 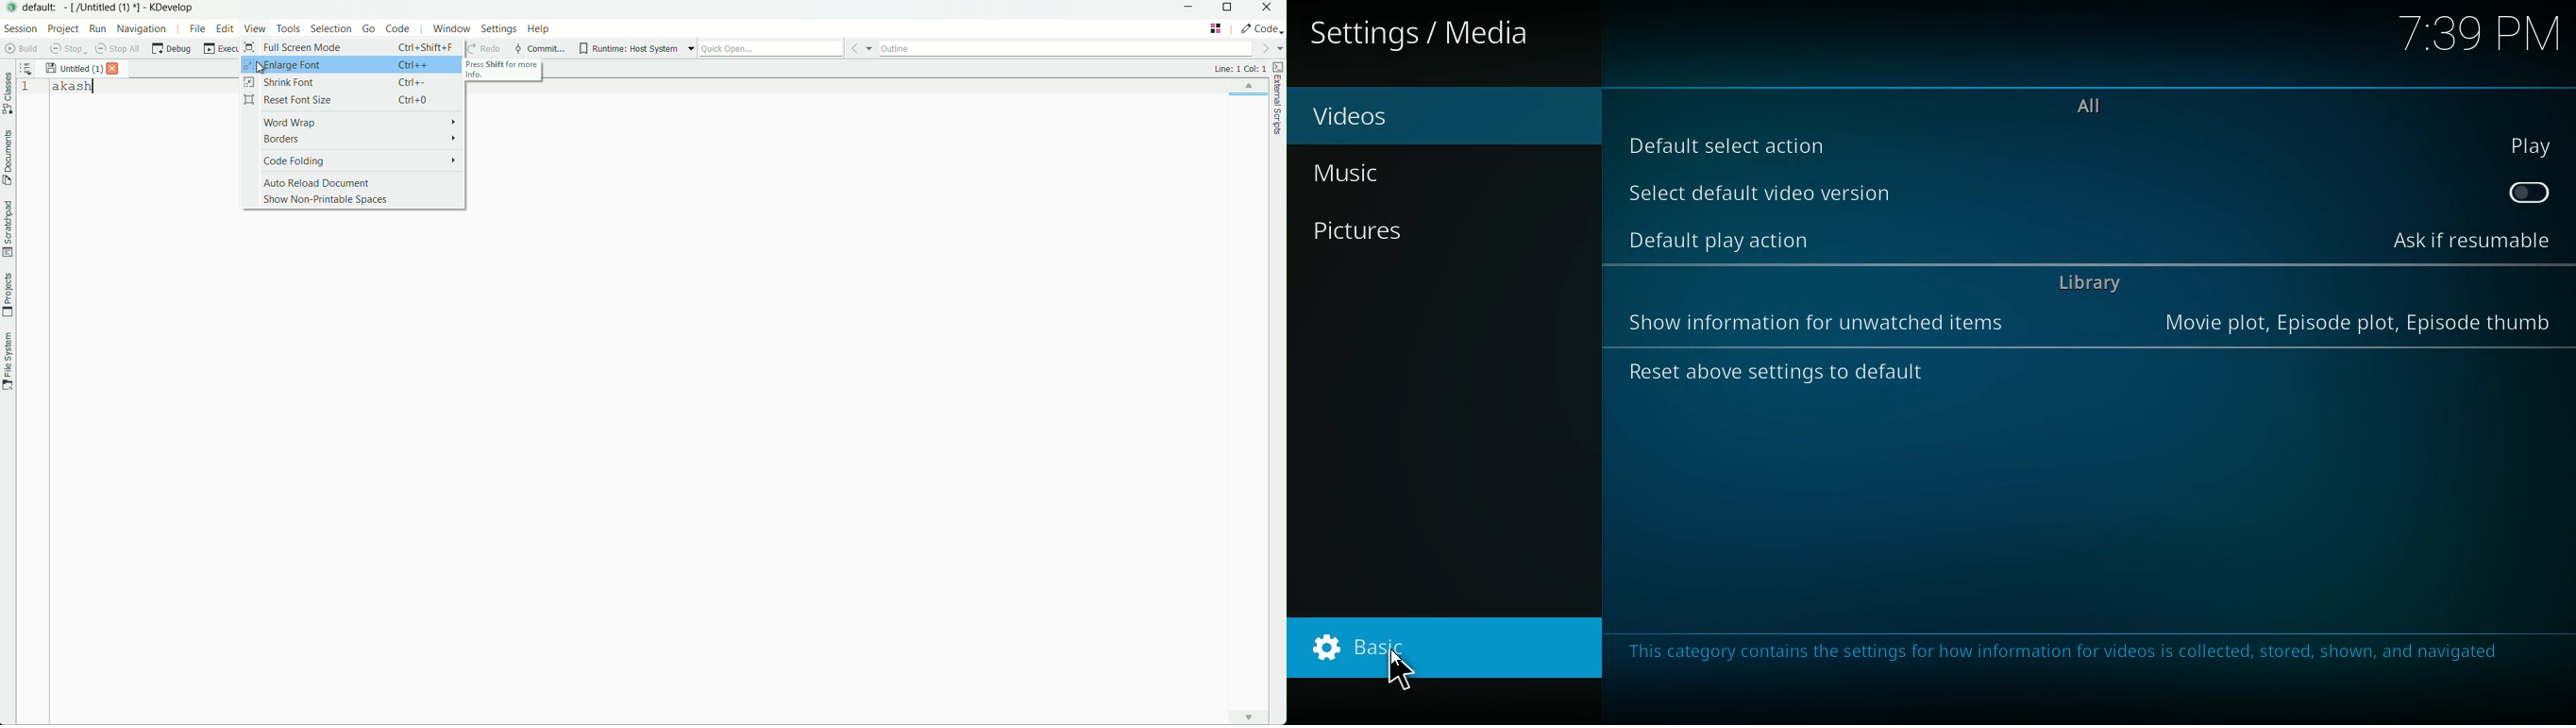 What do you see at coordinates (354, 182) in the screenshot?
I see `auto reload document` at bounding box center [354, 182].